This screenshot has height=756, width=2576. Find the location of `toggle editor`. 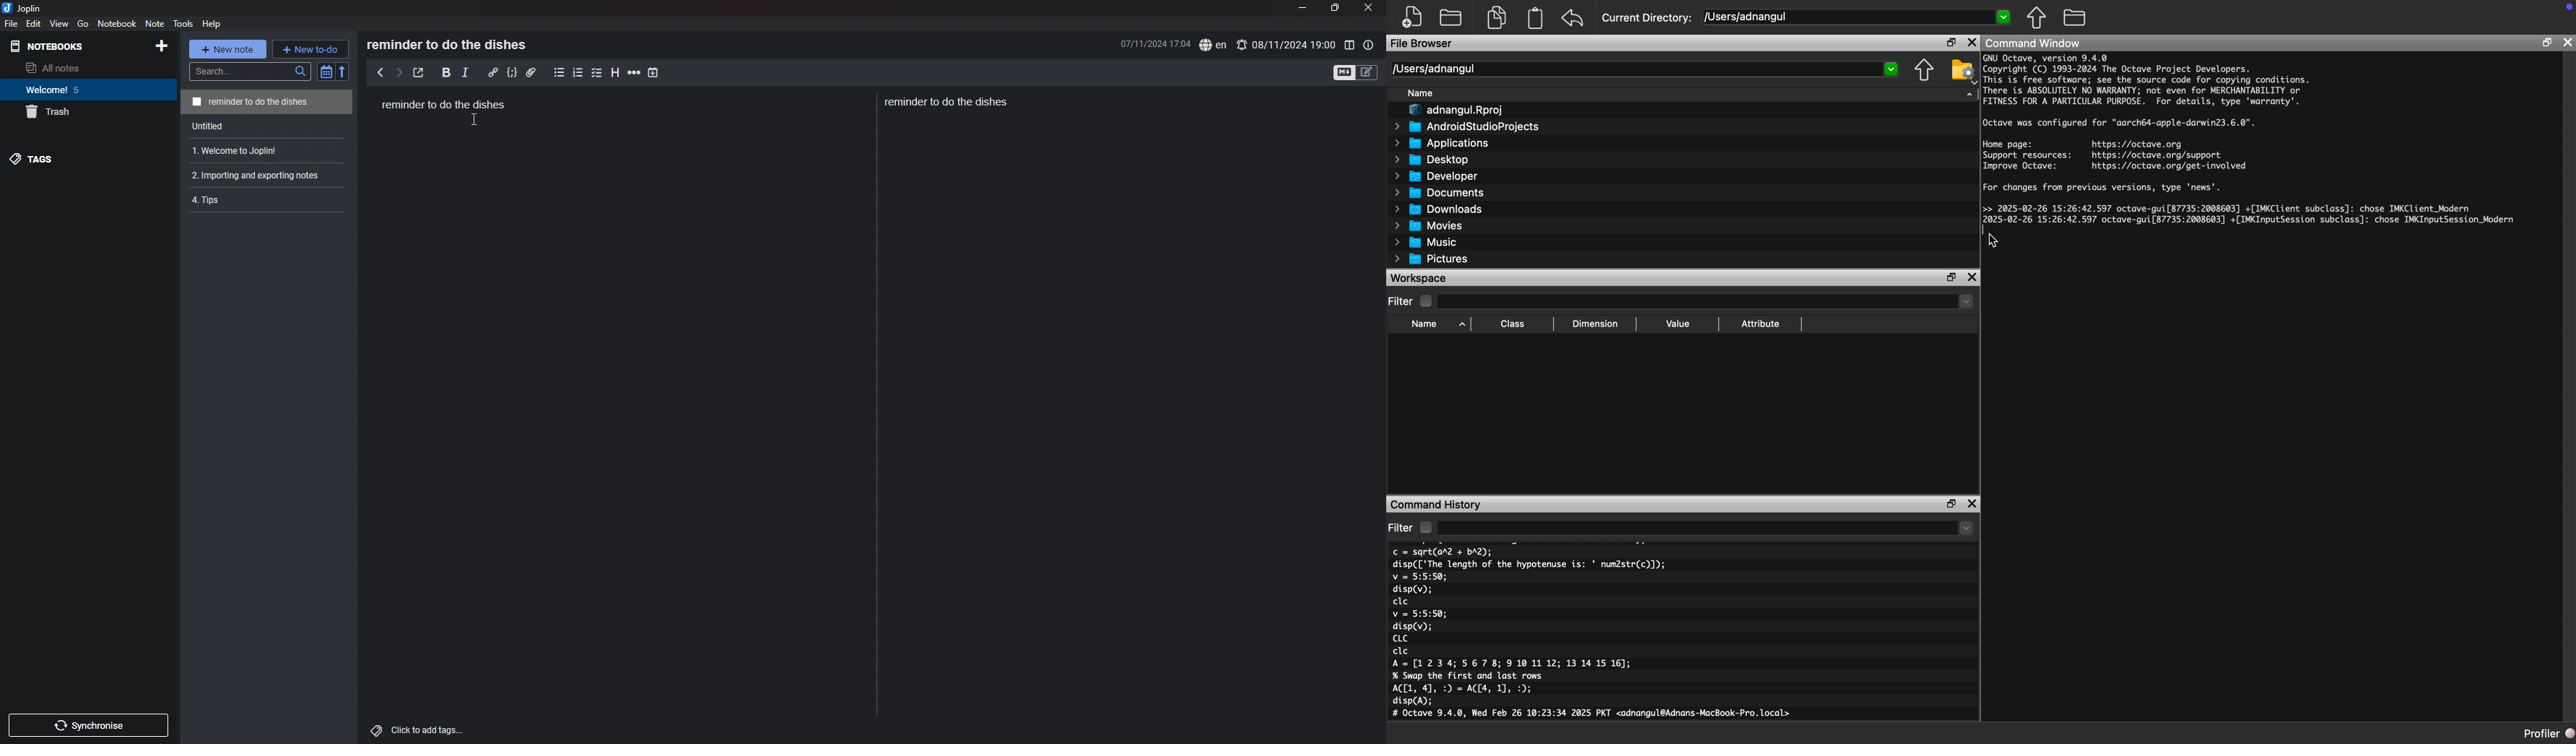

toggle editor is located at coordinates (1343, 72).